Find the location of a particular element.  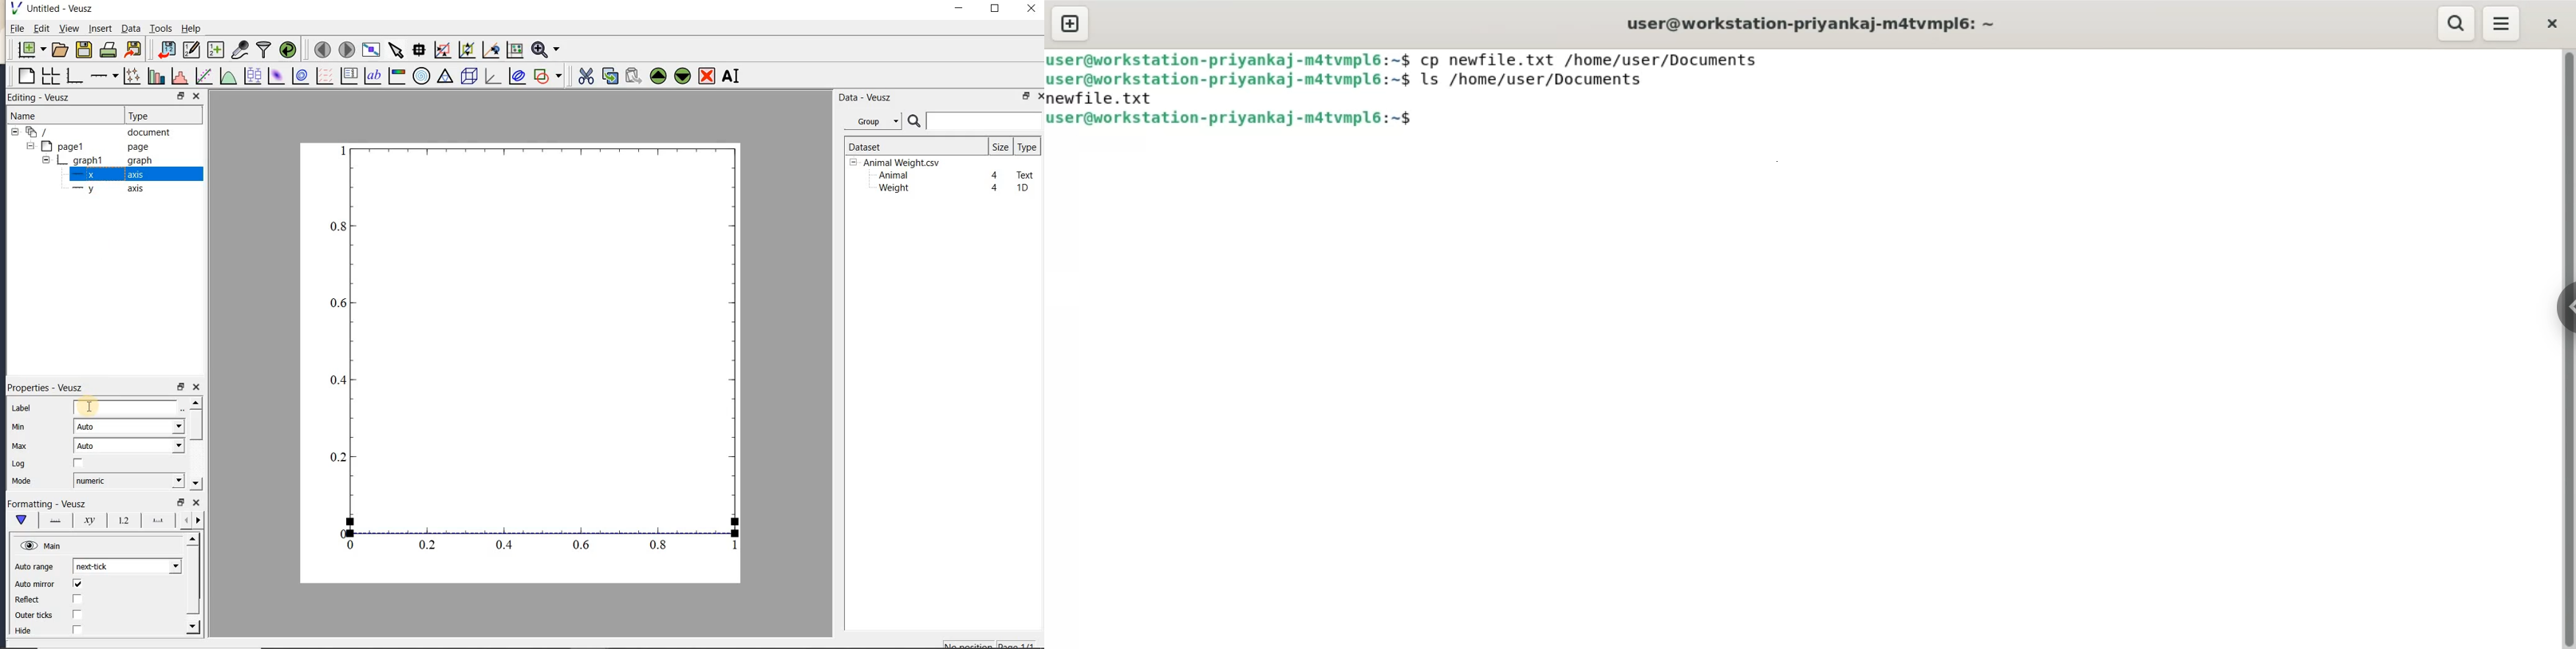

text label is located at coordinates (373, 77).